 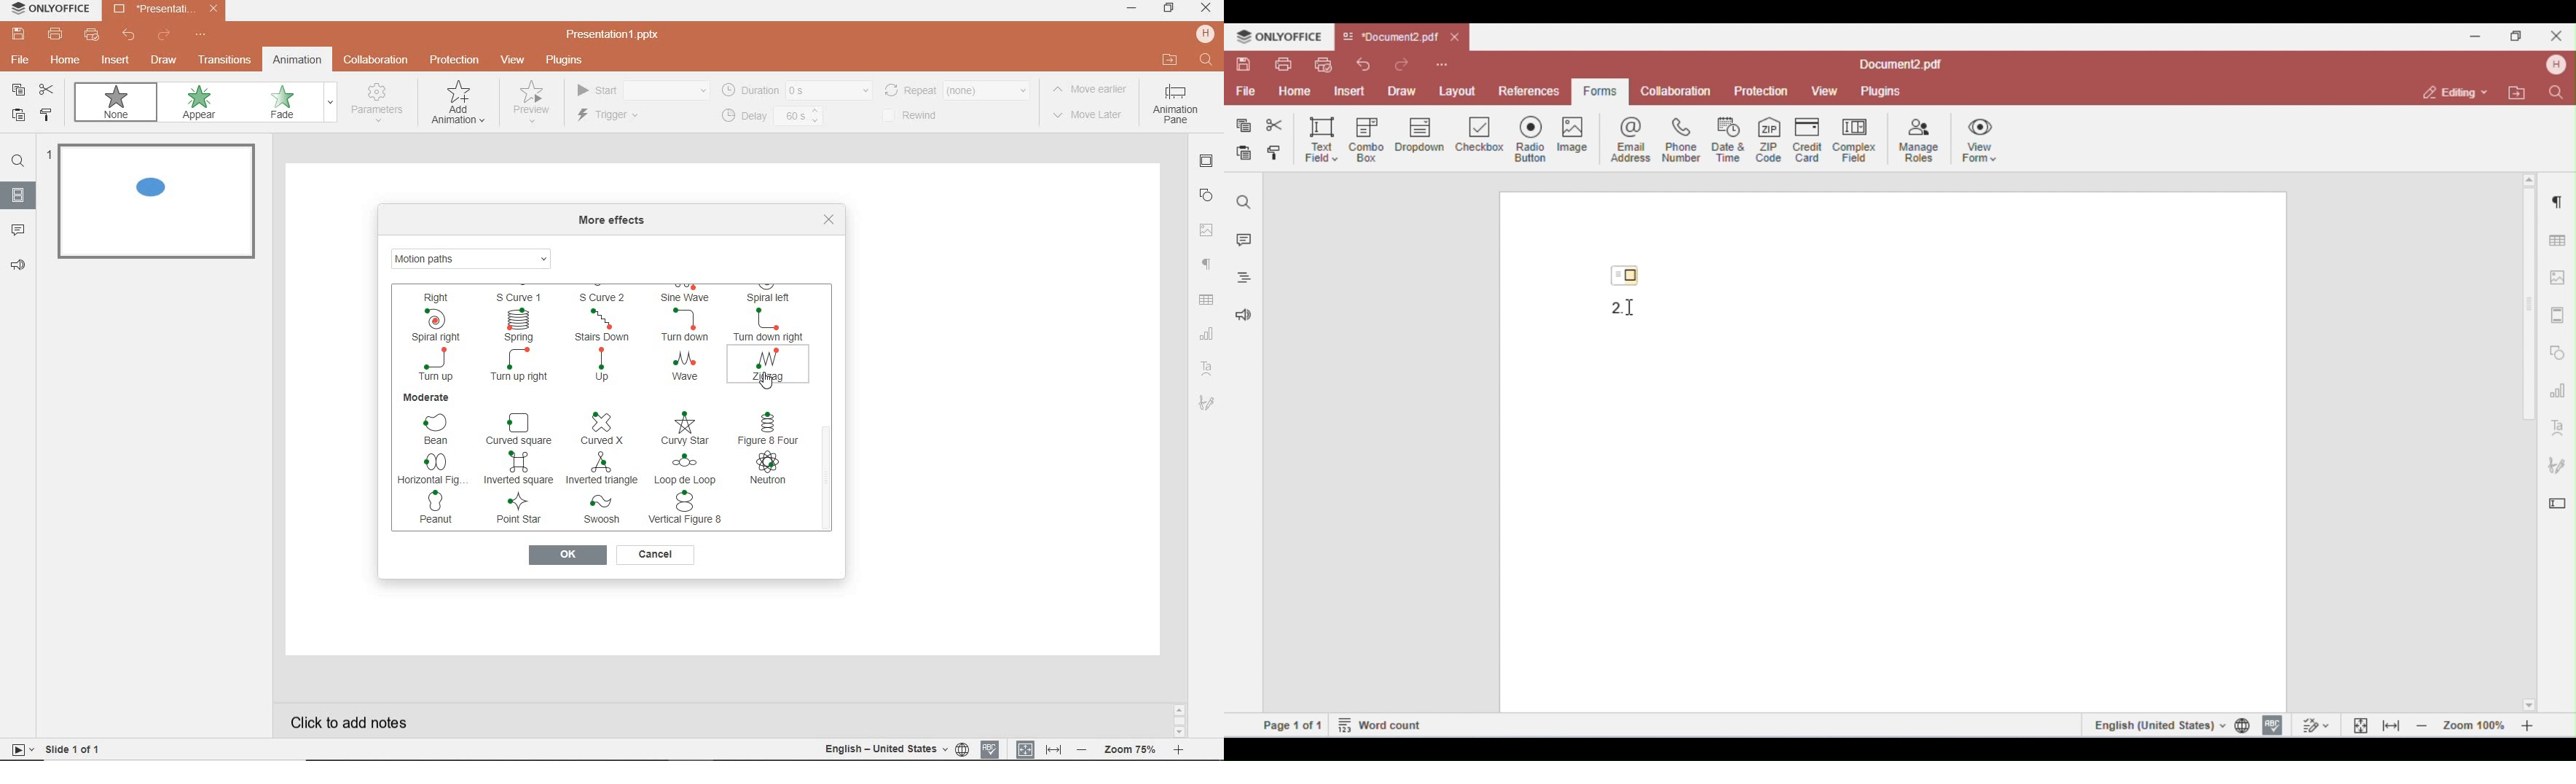 What do you see at coordinates (380, 104) in the screenshot?
I see `parameters` at bounding box center [380, 104].